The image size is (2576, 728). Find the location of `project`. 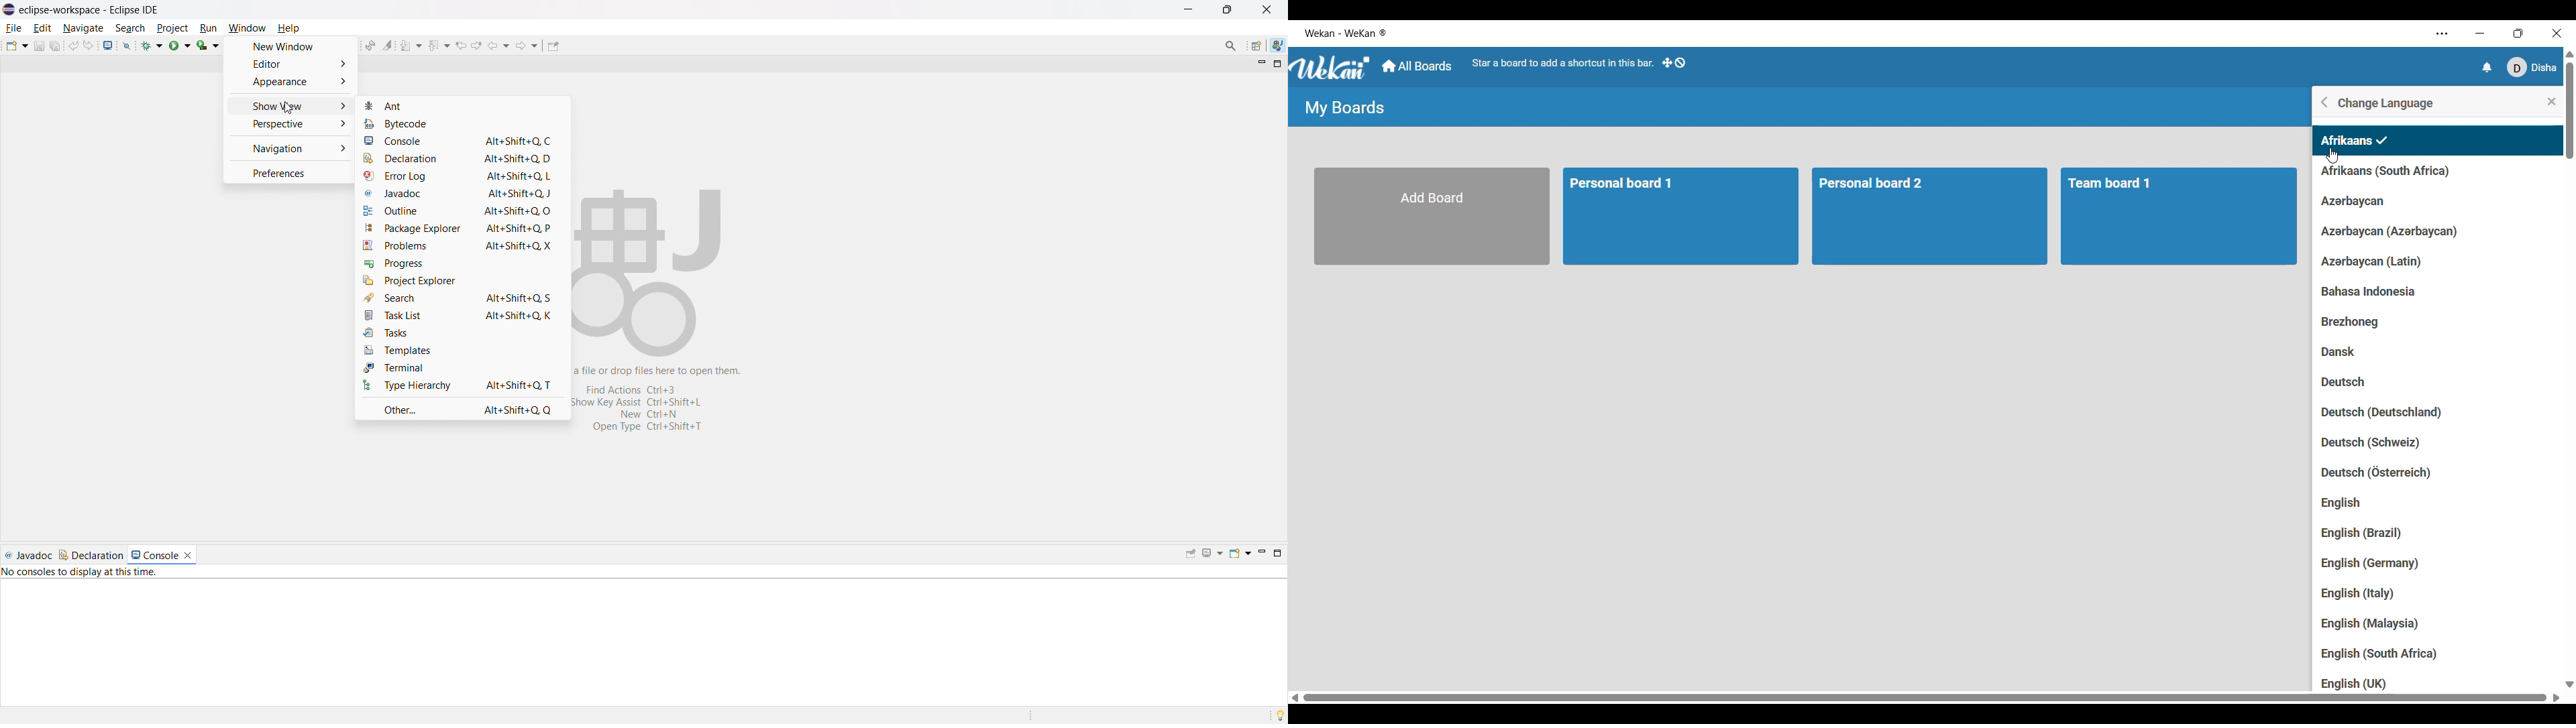

project is located at coordinates (173, 29).